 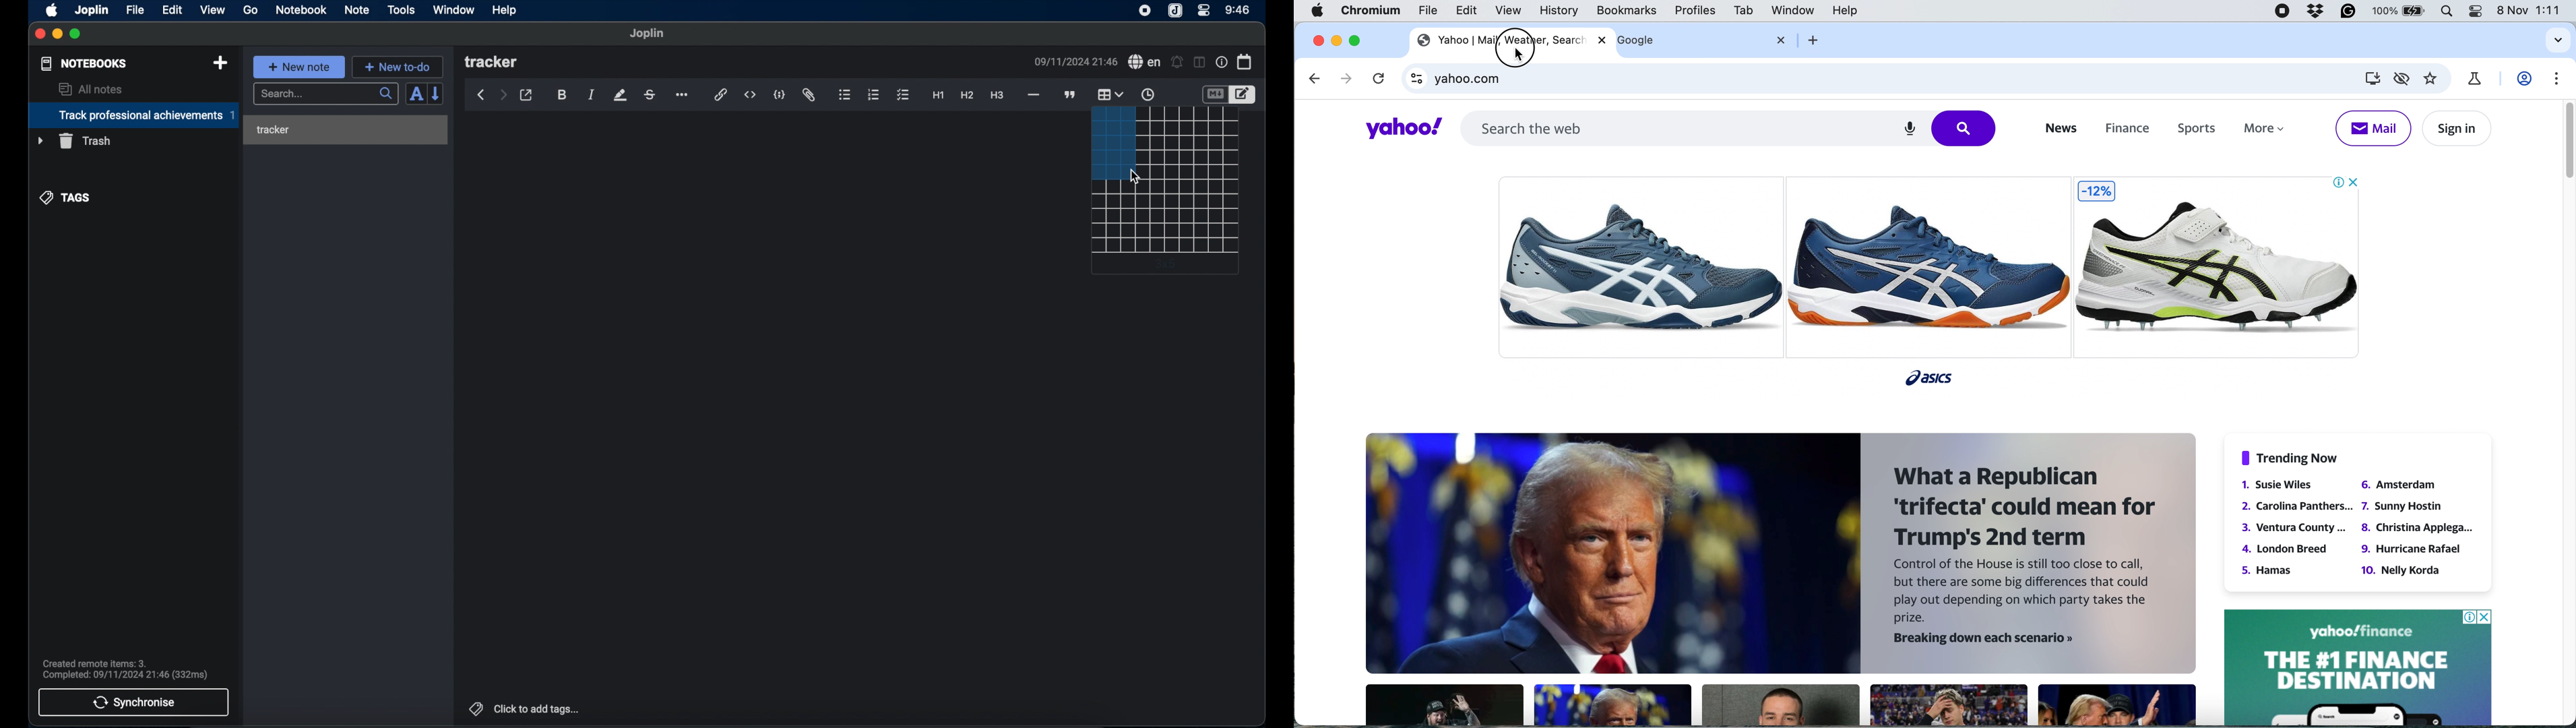 What do you see at coordinates (92, 9) in the screenshot?
I see `joplin` at bounding box center [92, 9].